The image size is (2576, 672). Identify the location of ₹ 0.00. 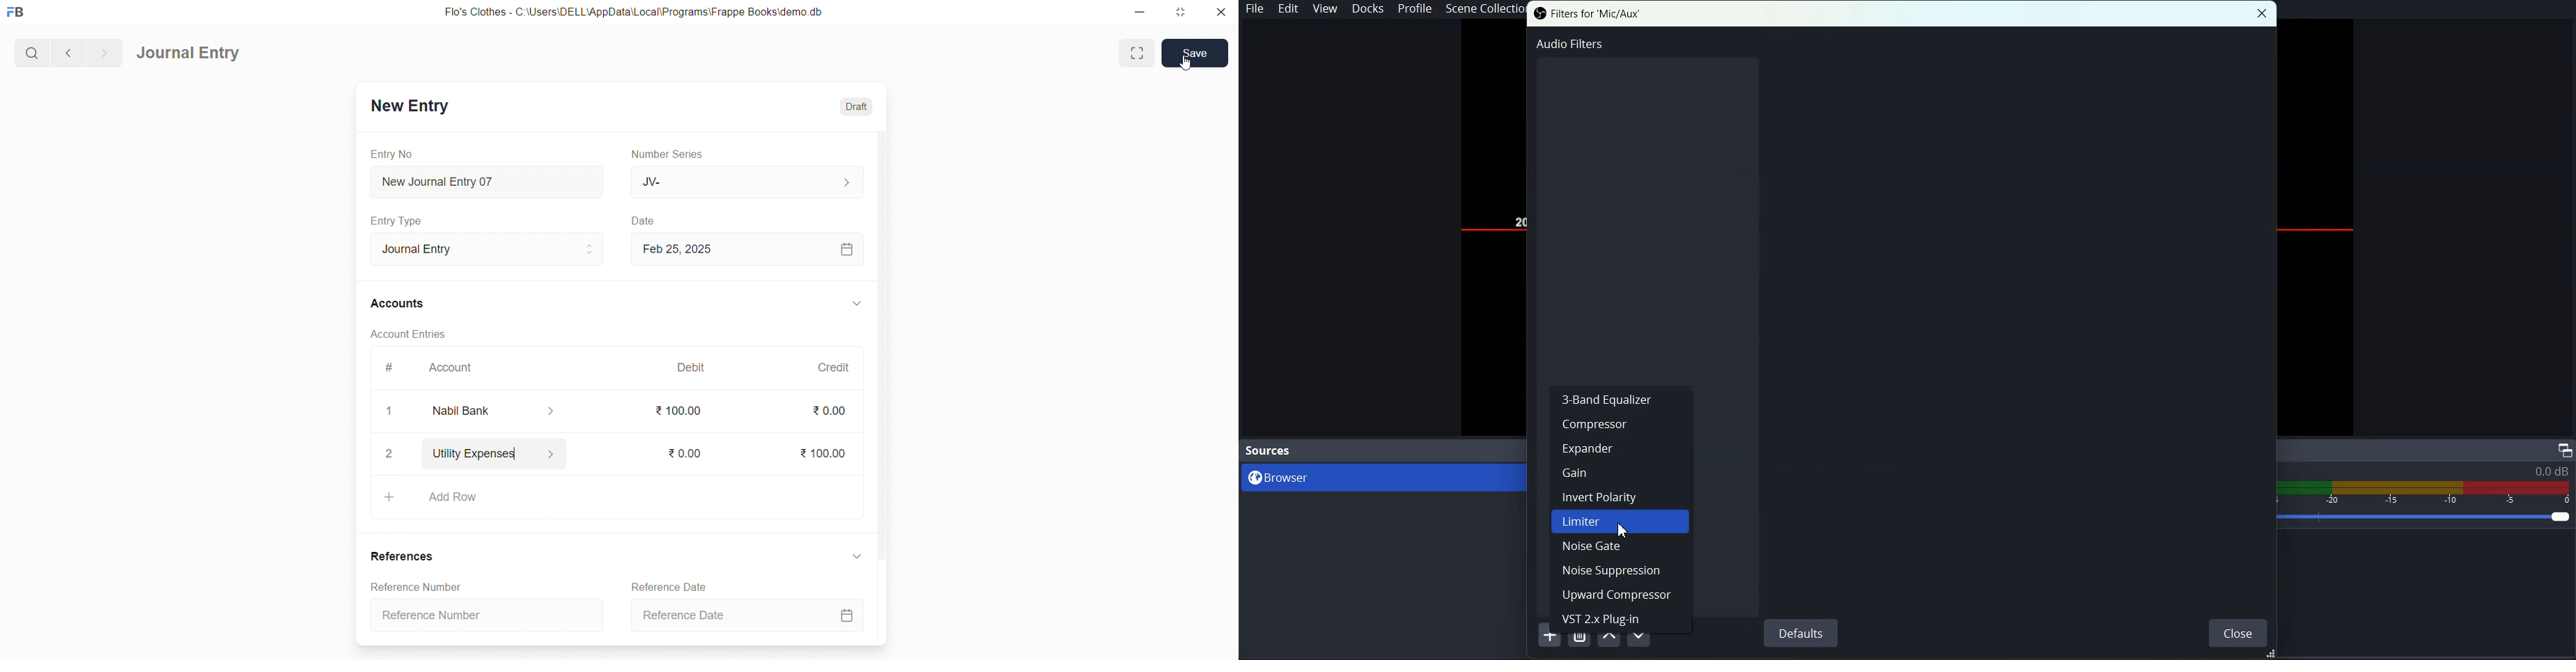
(829, 411).